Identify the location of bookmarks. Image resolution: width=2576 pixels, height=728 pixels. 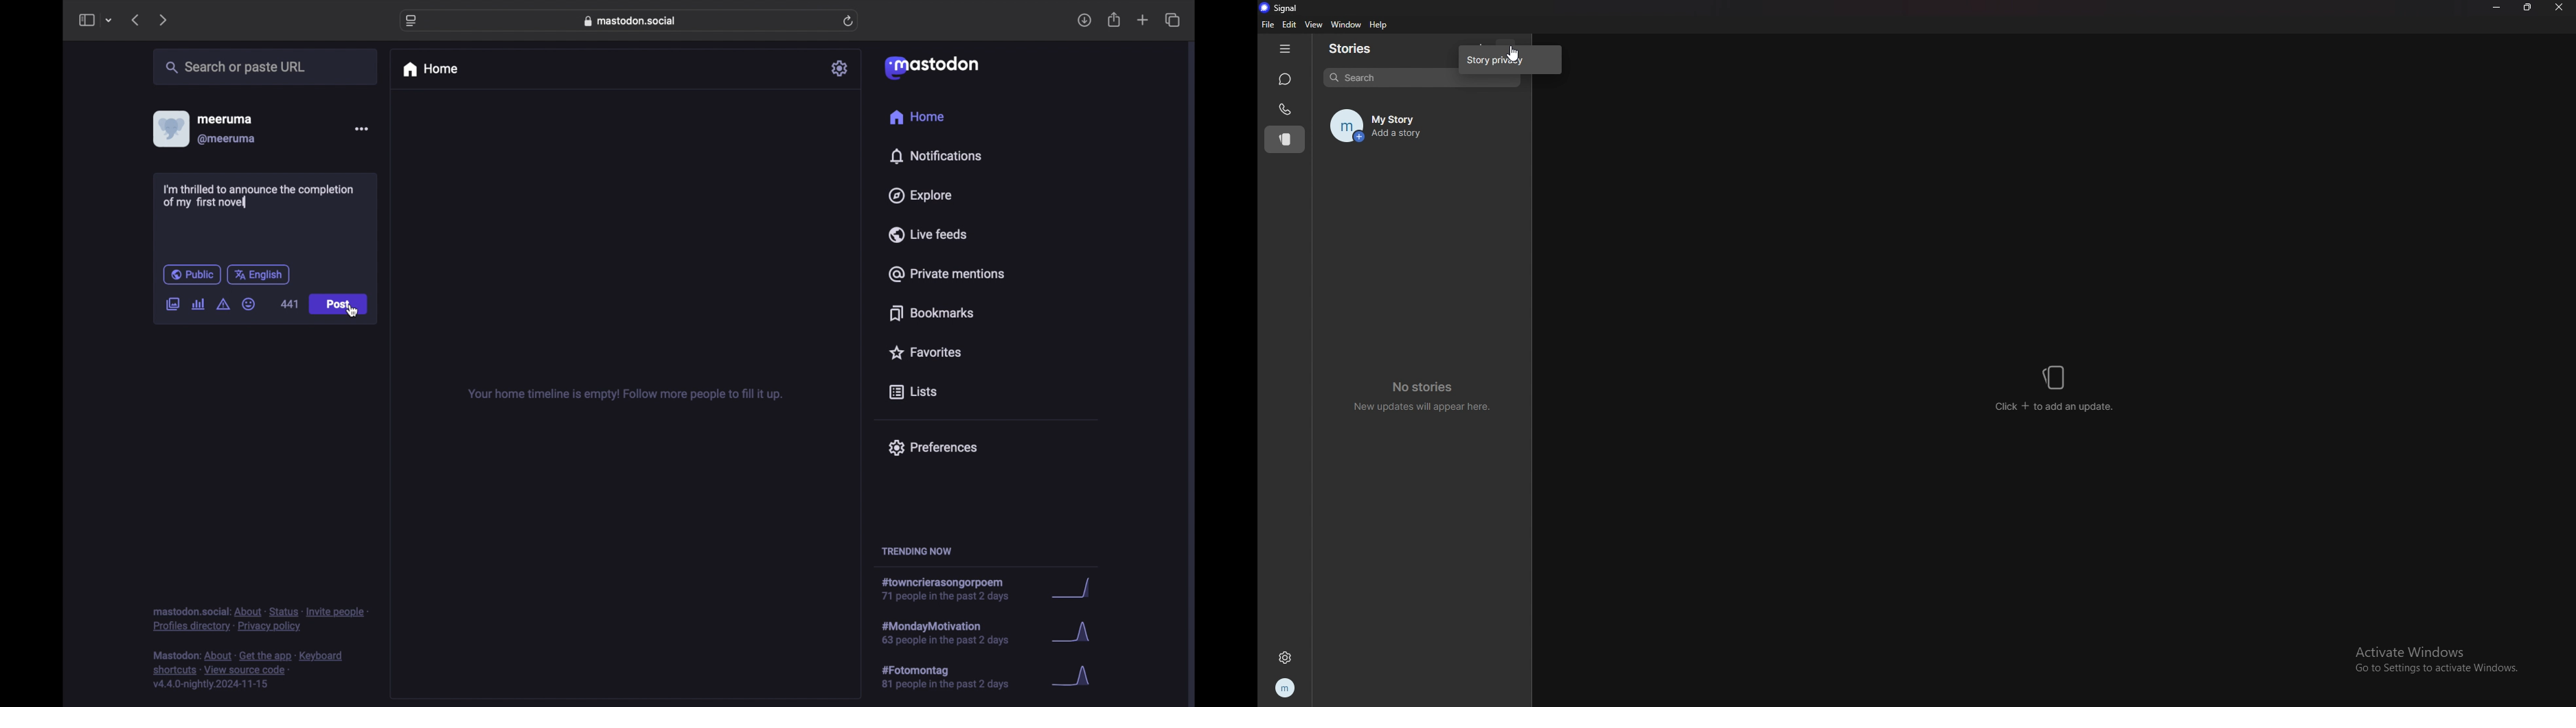
(934, 313).